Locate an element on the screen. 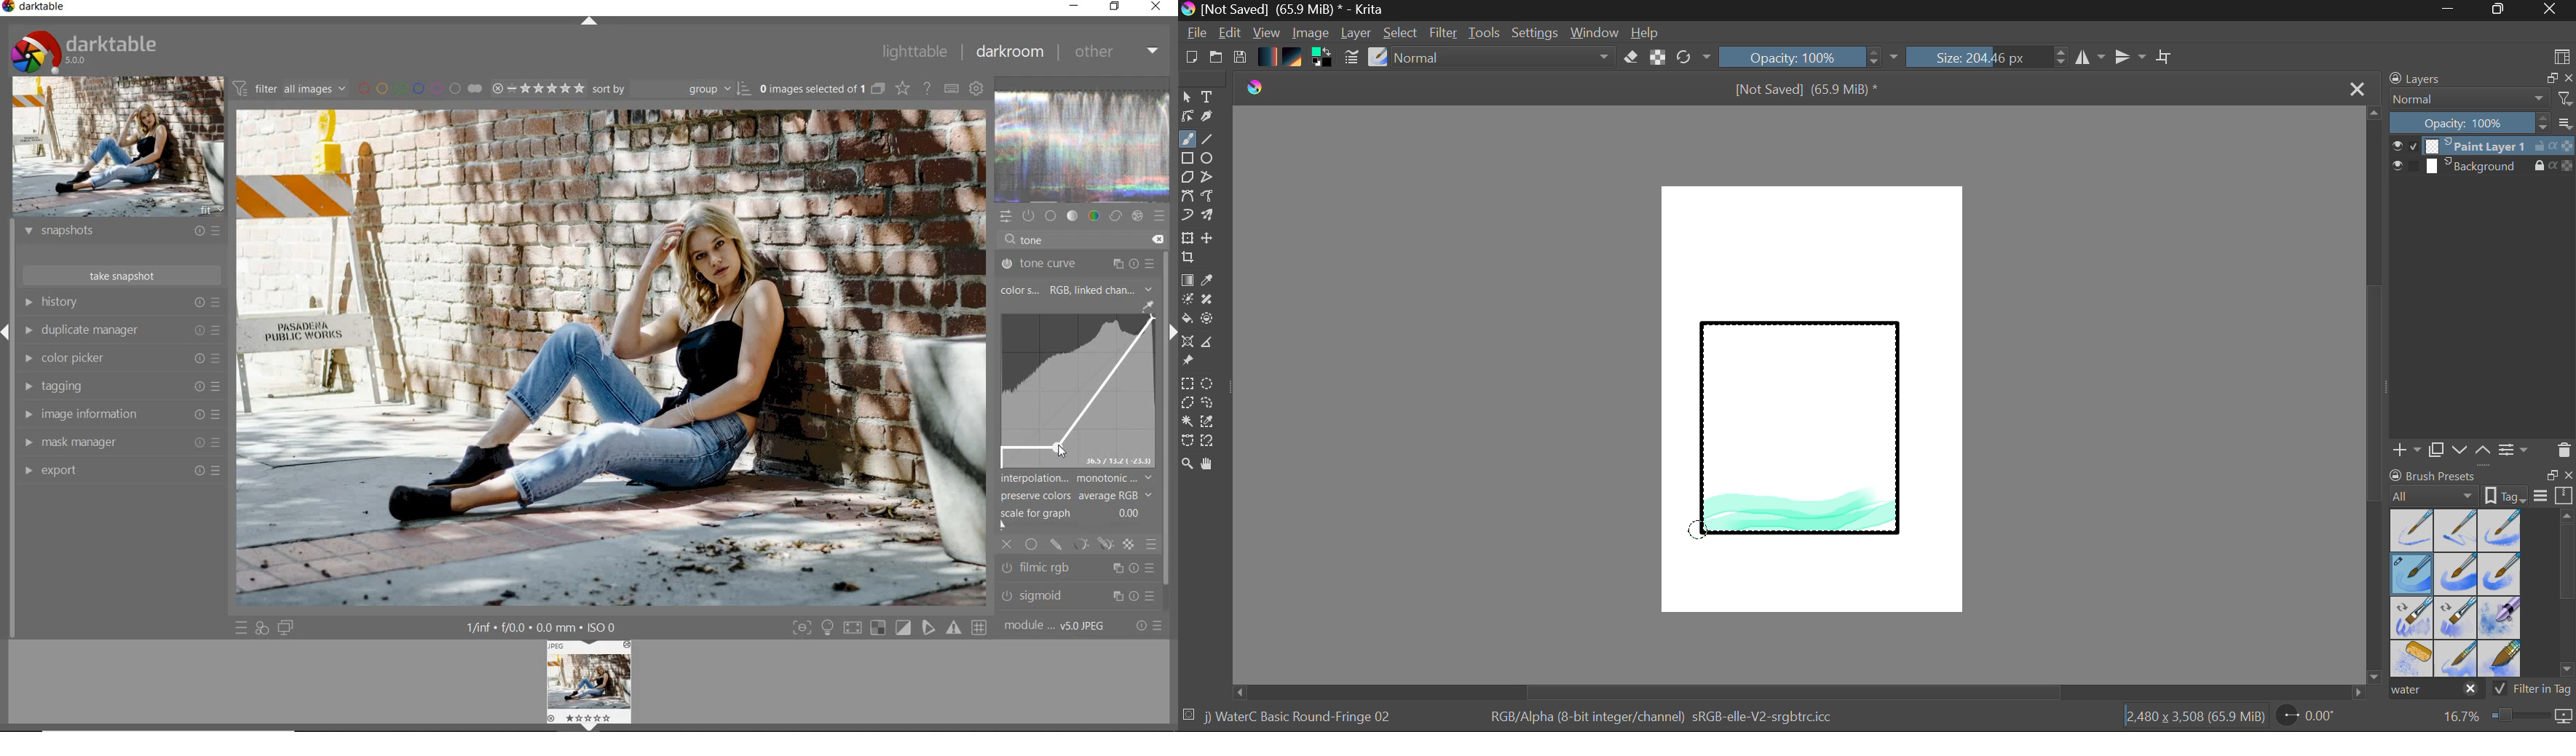 The width and height of the screenshot is (2576, 756). sigmoid is located at coordinates (1076, 595).